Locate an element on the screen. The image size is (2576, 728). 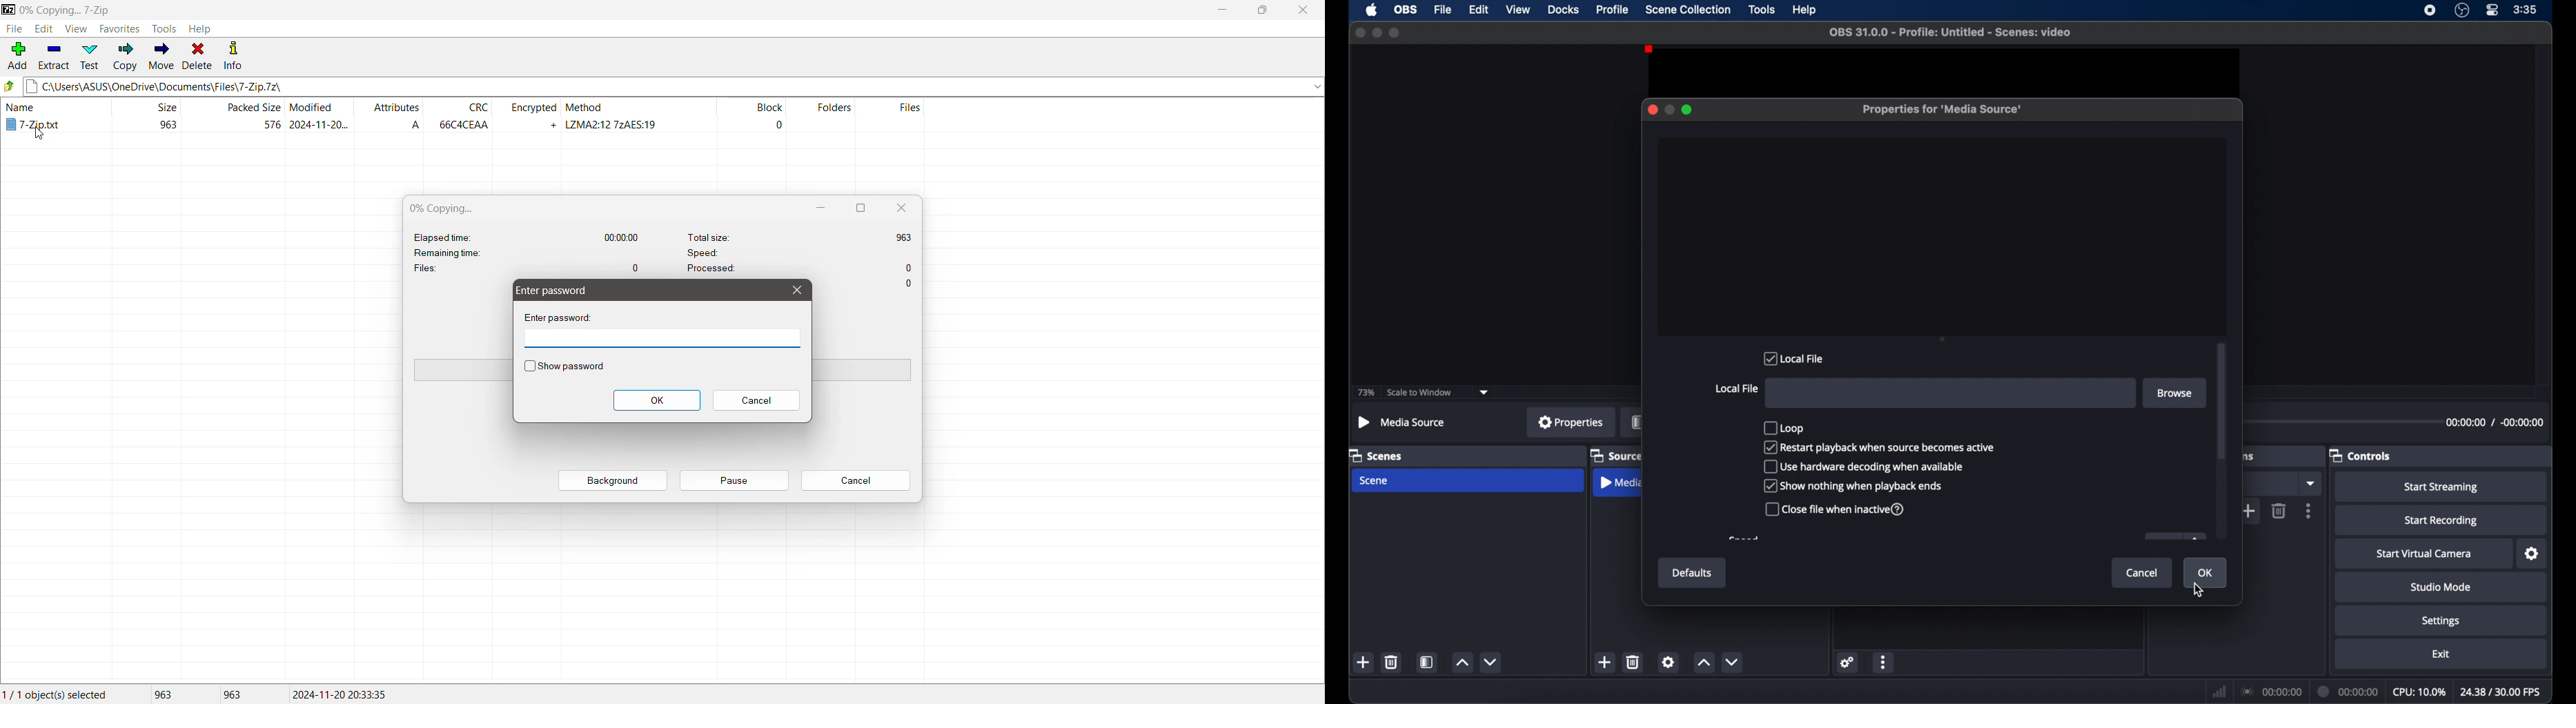
more options is located at coordinates (1885, 662).